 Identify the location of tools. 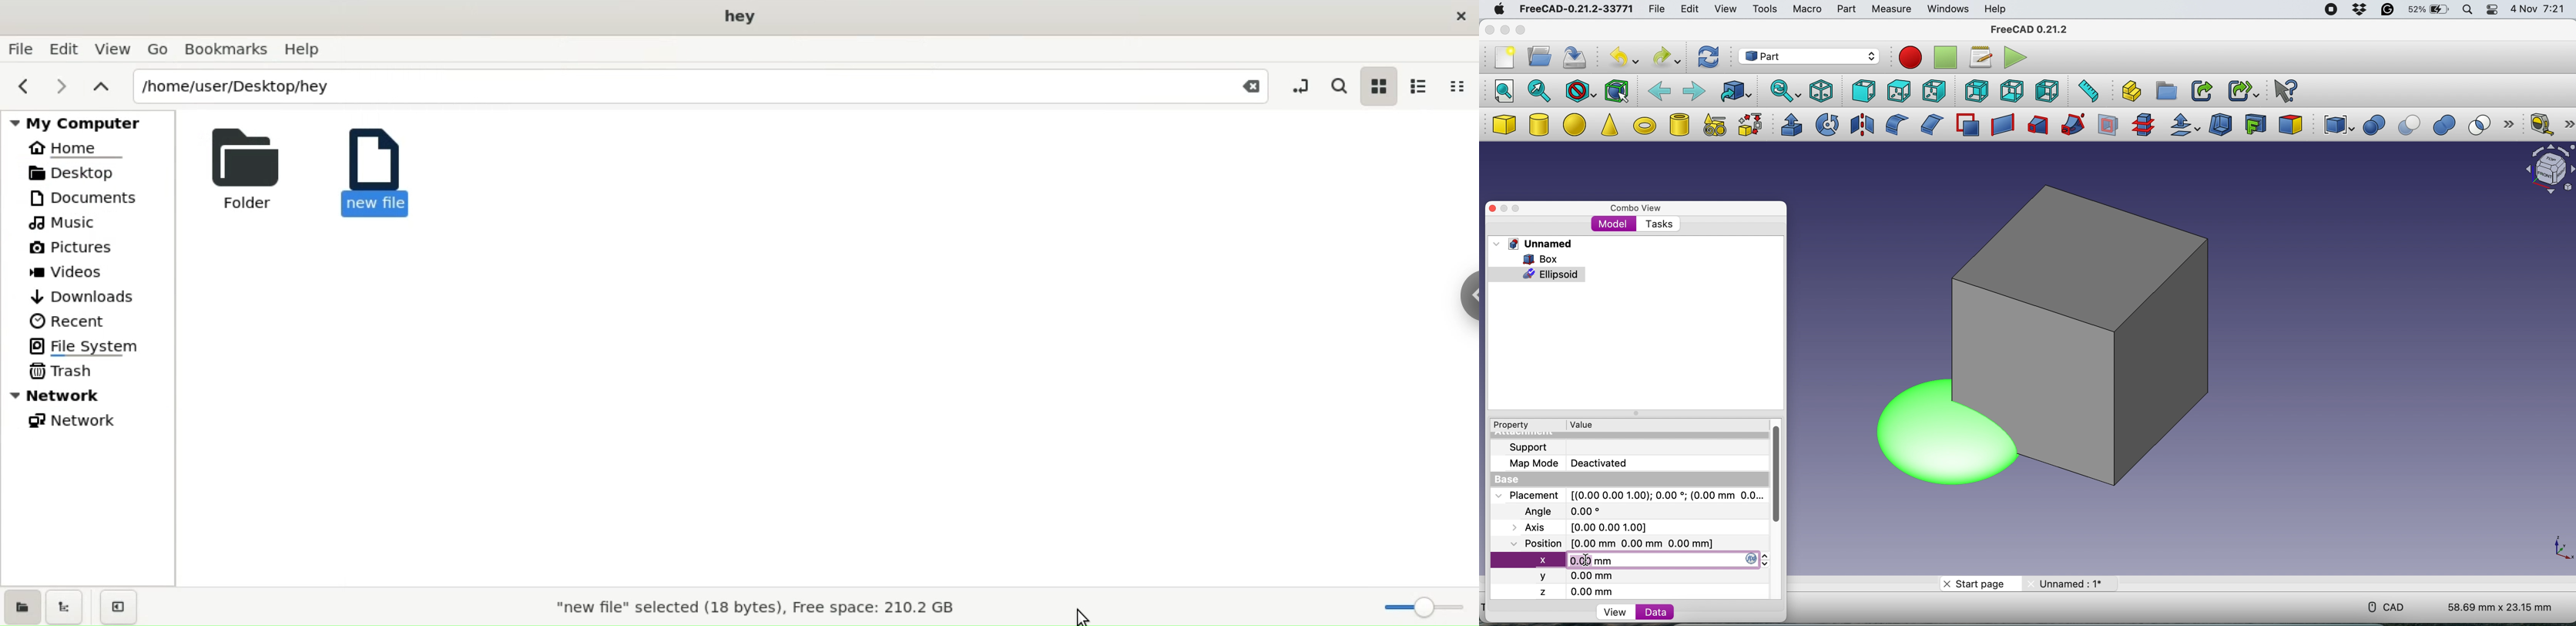
(1767, 11).